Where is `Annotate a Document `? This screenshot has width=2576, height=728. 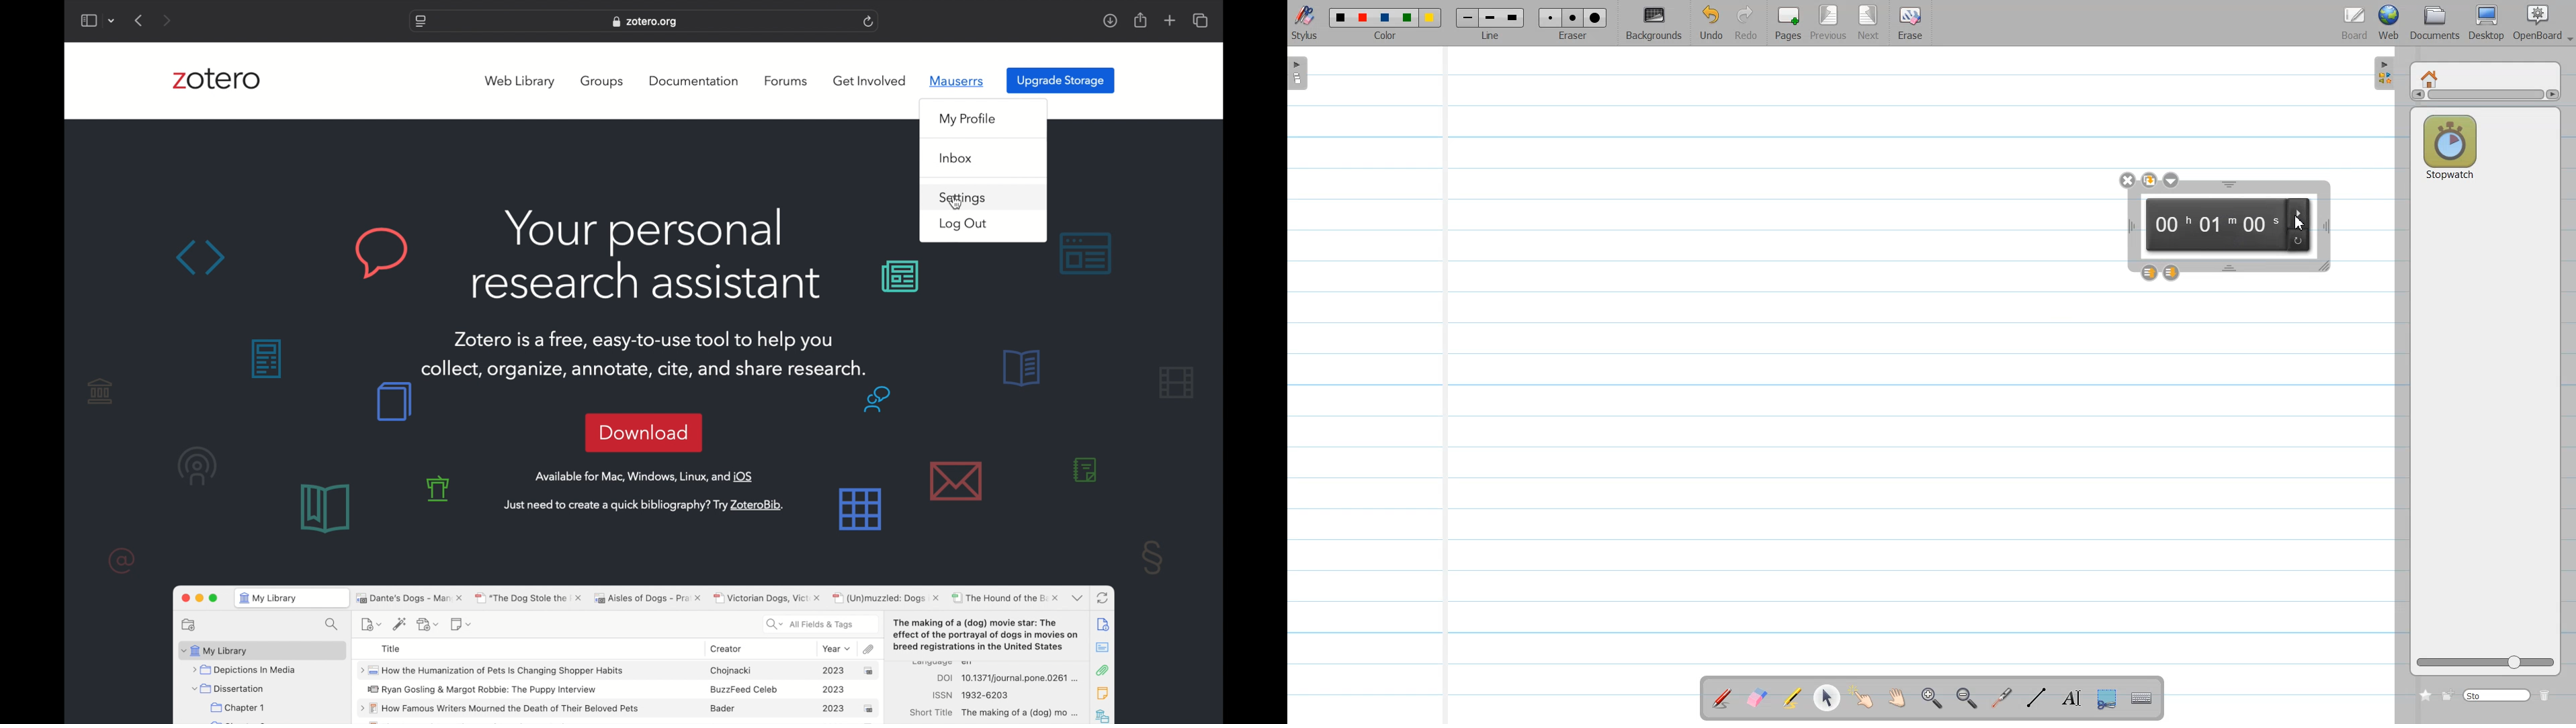
Annotate a Document  is located at coordinates (1722, 698).